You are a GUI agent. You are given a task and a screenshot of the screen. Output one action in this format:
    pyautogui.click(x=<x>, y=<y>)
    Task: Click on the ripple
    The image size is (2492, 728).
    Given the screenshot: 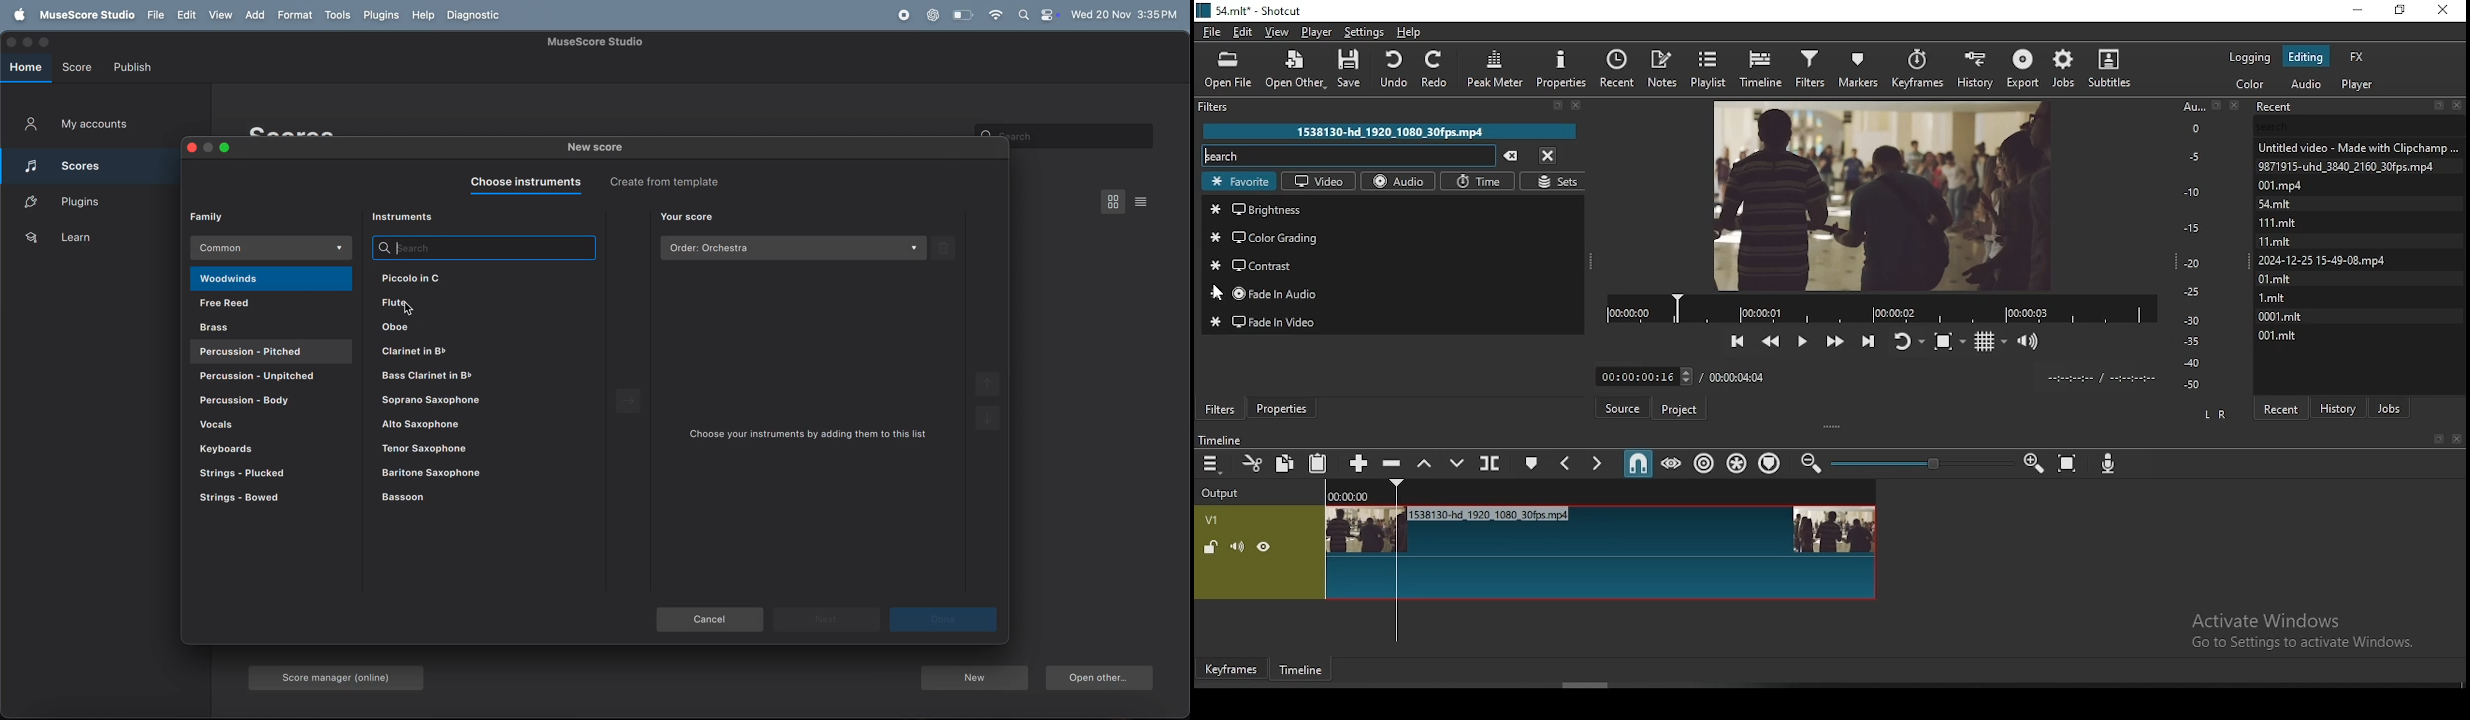 What is the action you would take?
    pyautogui.click(x=1704, y=462)
    